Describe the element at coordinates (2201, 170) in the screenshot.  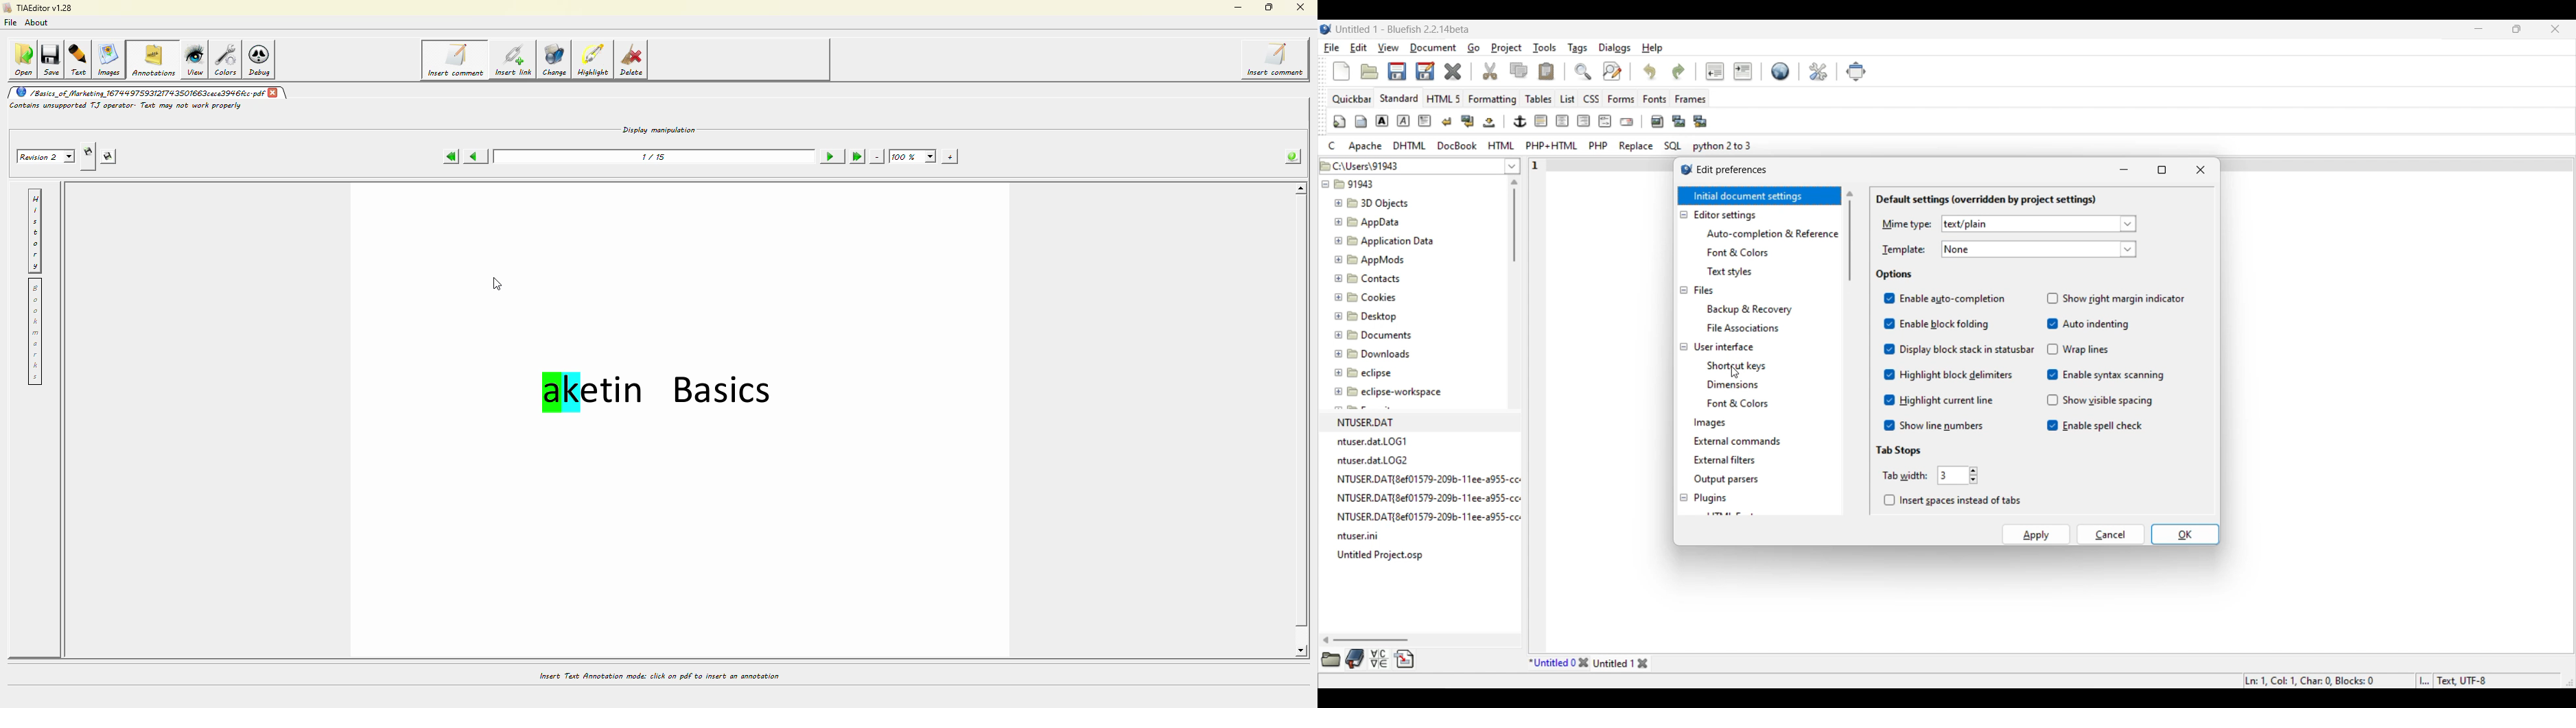
I see `Close` at that location.